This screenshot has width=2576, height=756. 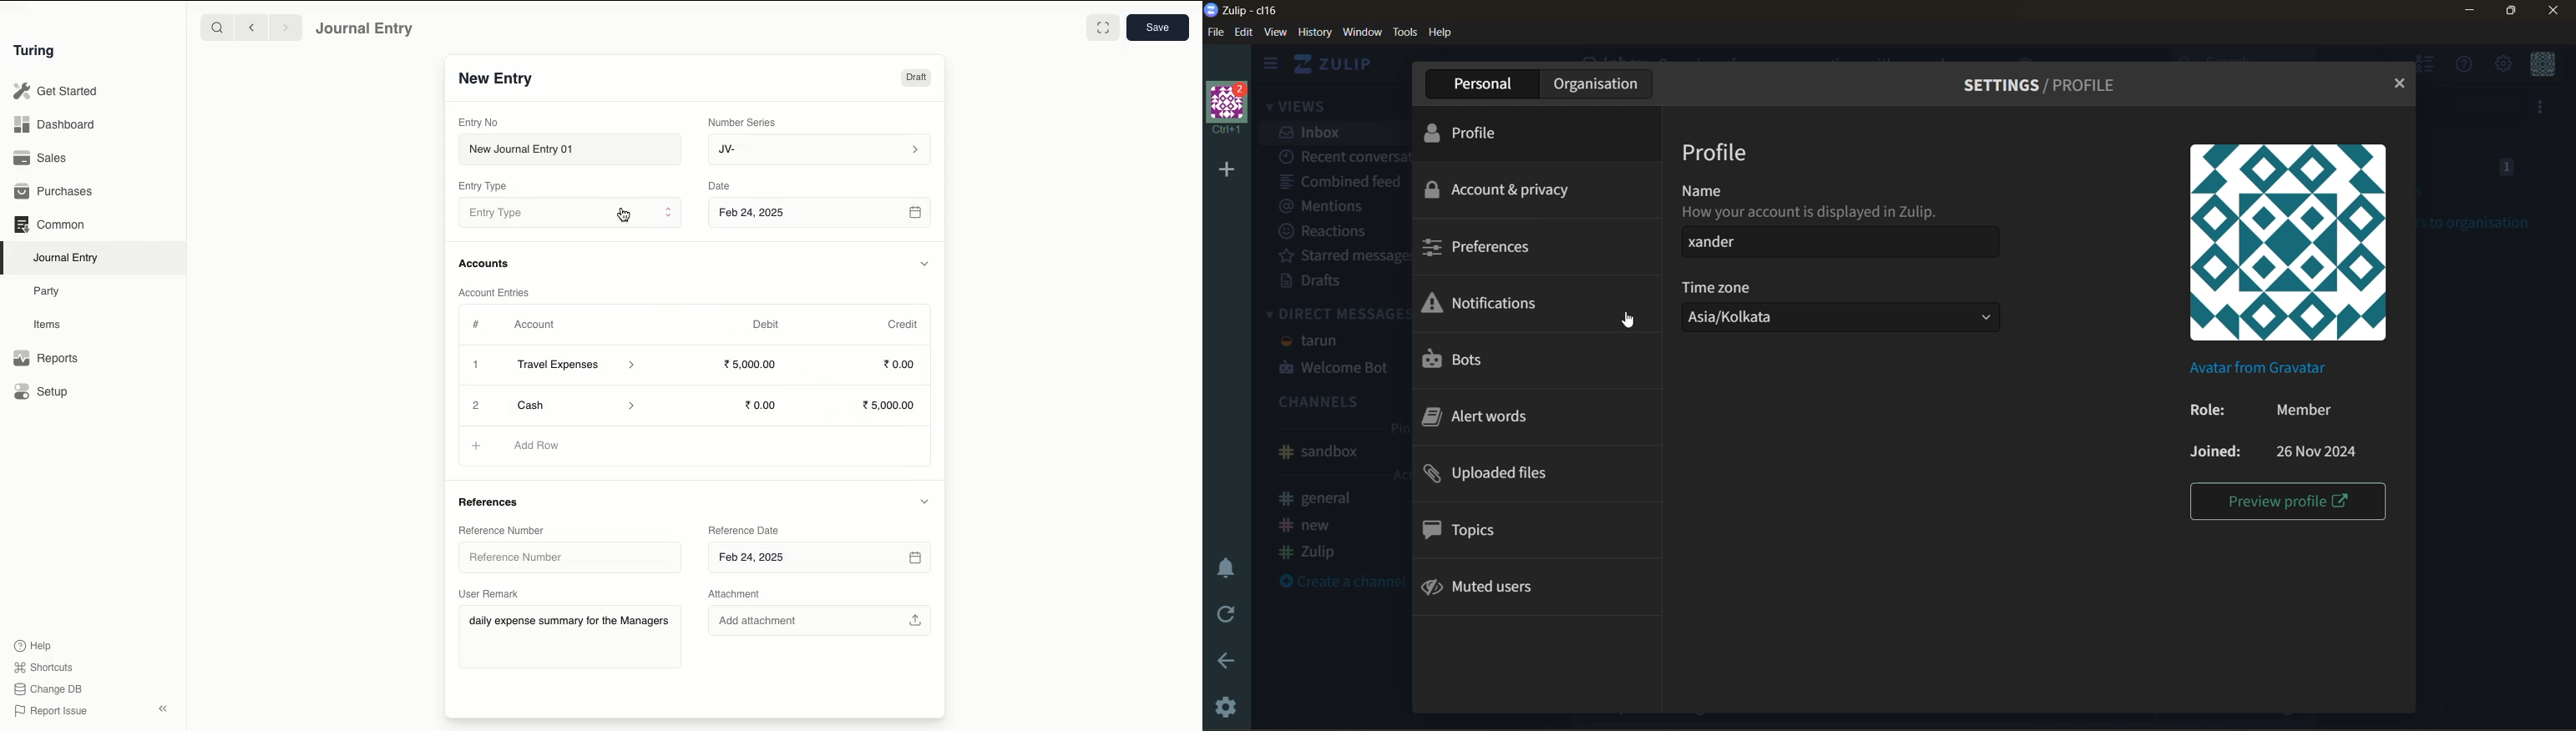 I want to click on Items, so click(x=48, y=324).